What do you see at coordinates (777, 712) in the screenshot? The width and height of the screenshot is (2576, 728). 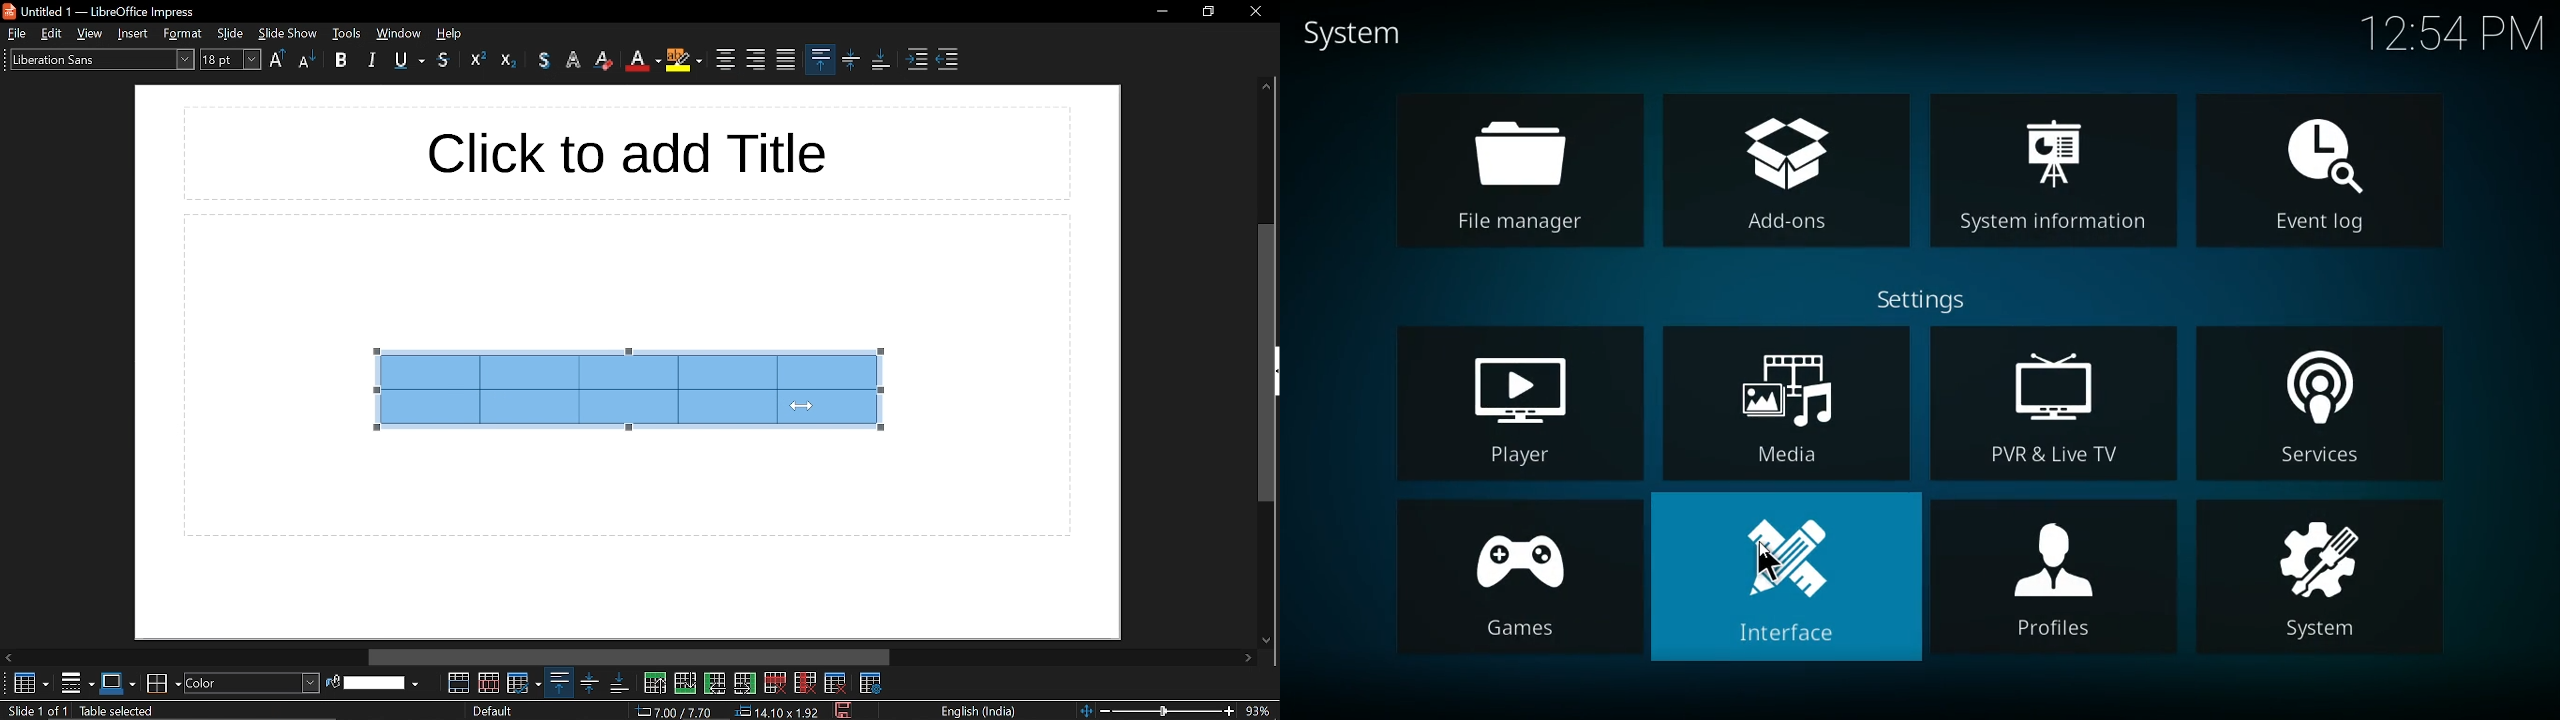 I see `dimension` at bounding box center [777, 712].